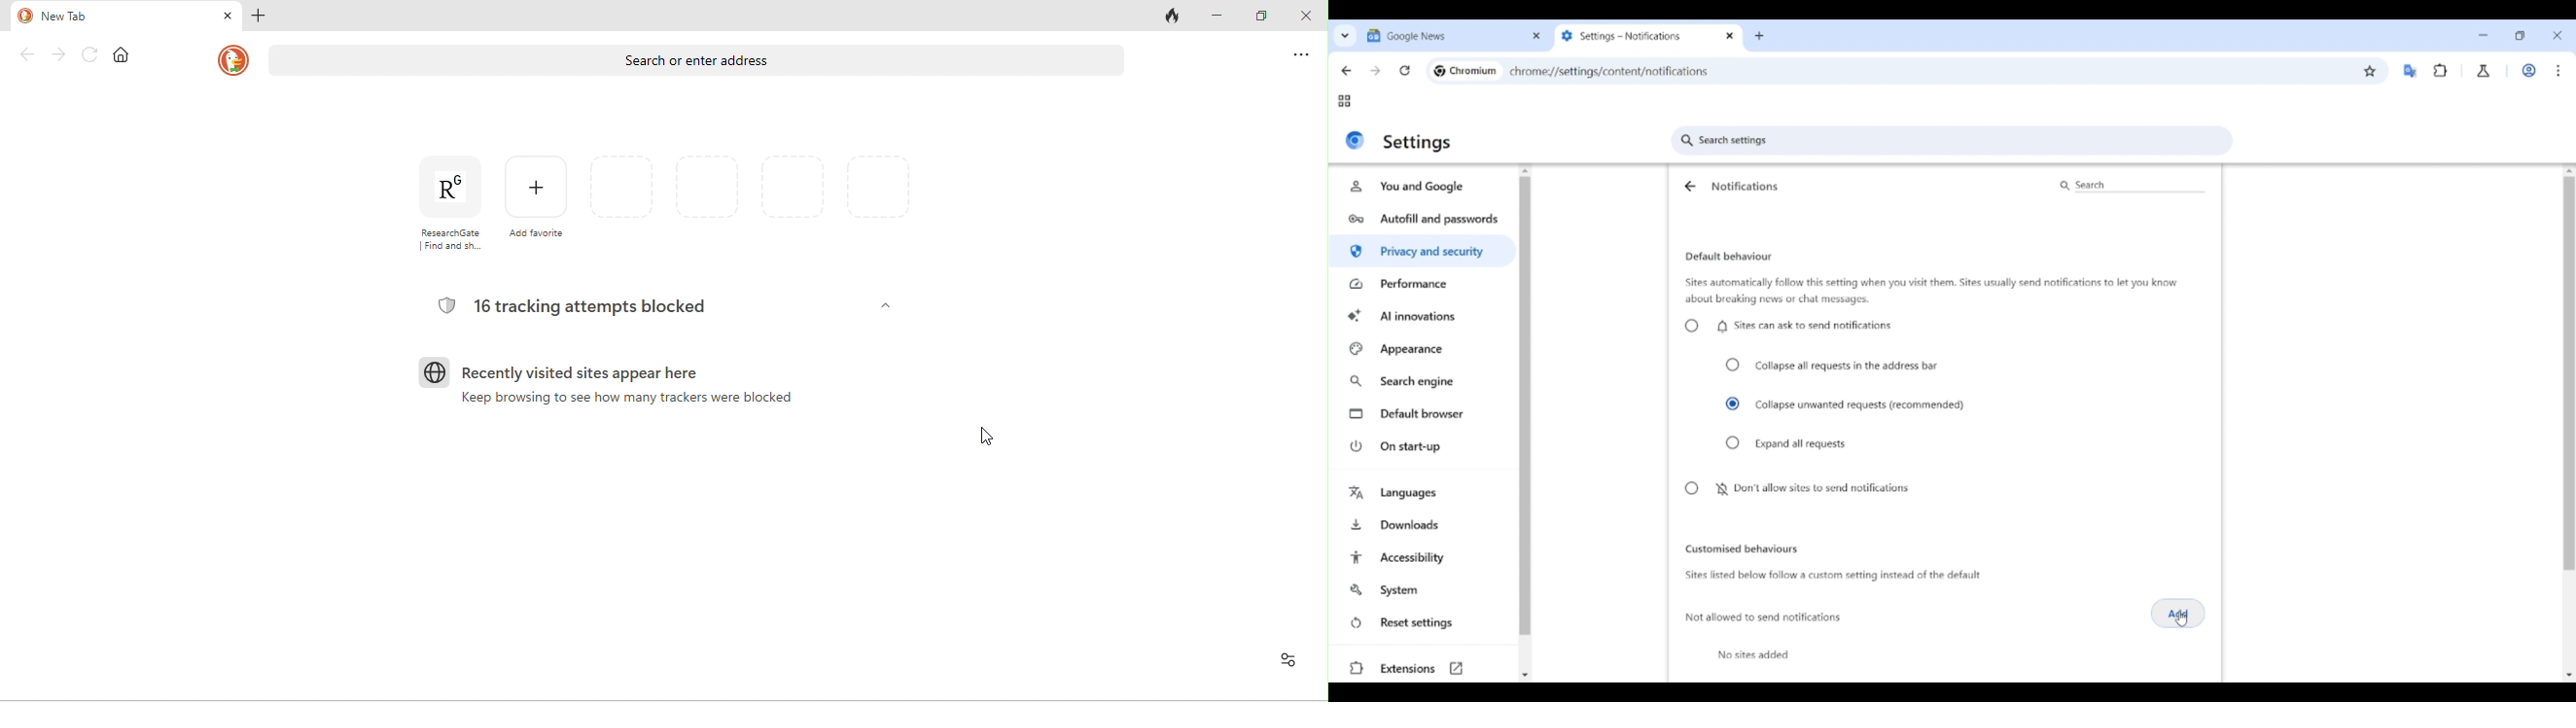  I want to click on duck duck go logo, so click(233, 60).